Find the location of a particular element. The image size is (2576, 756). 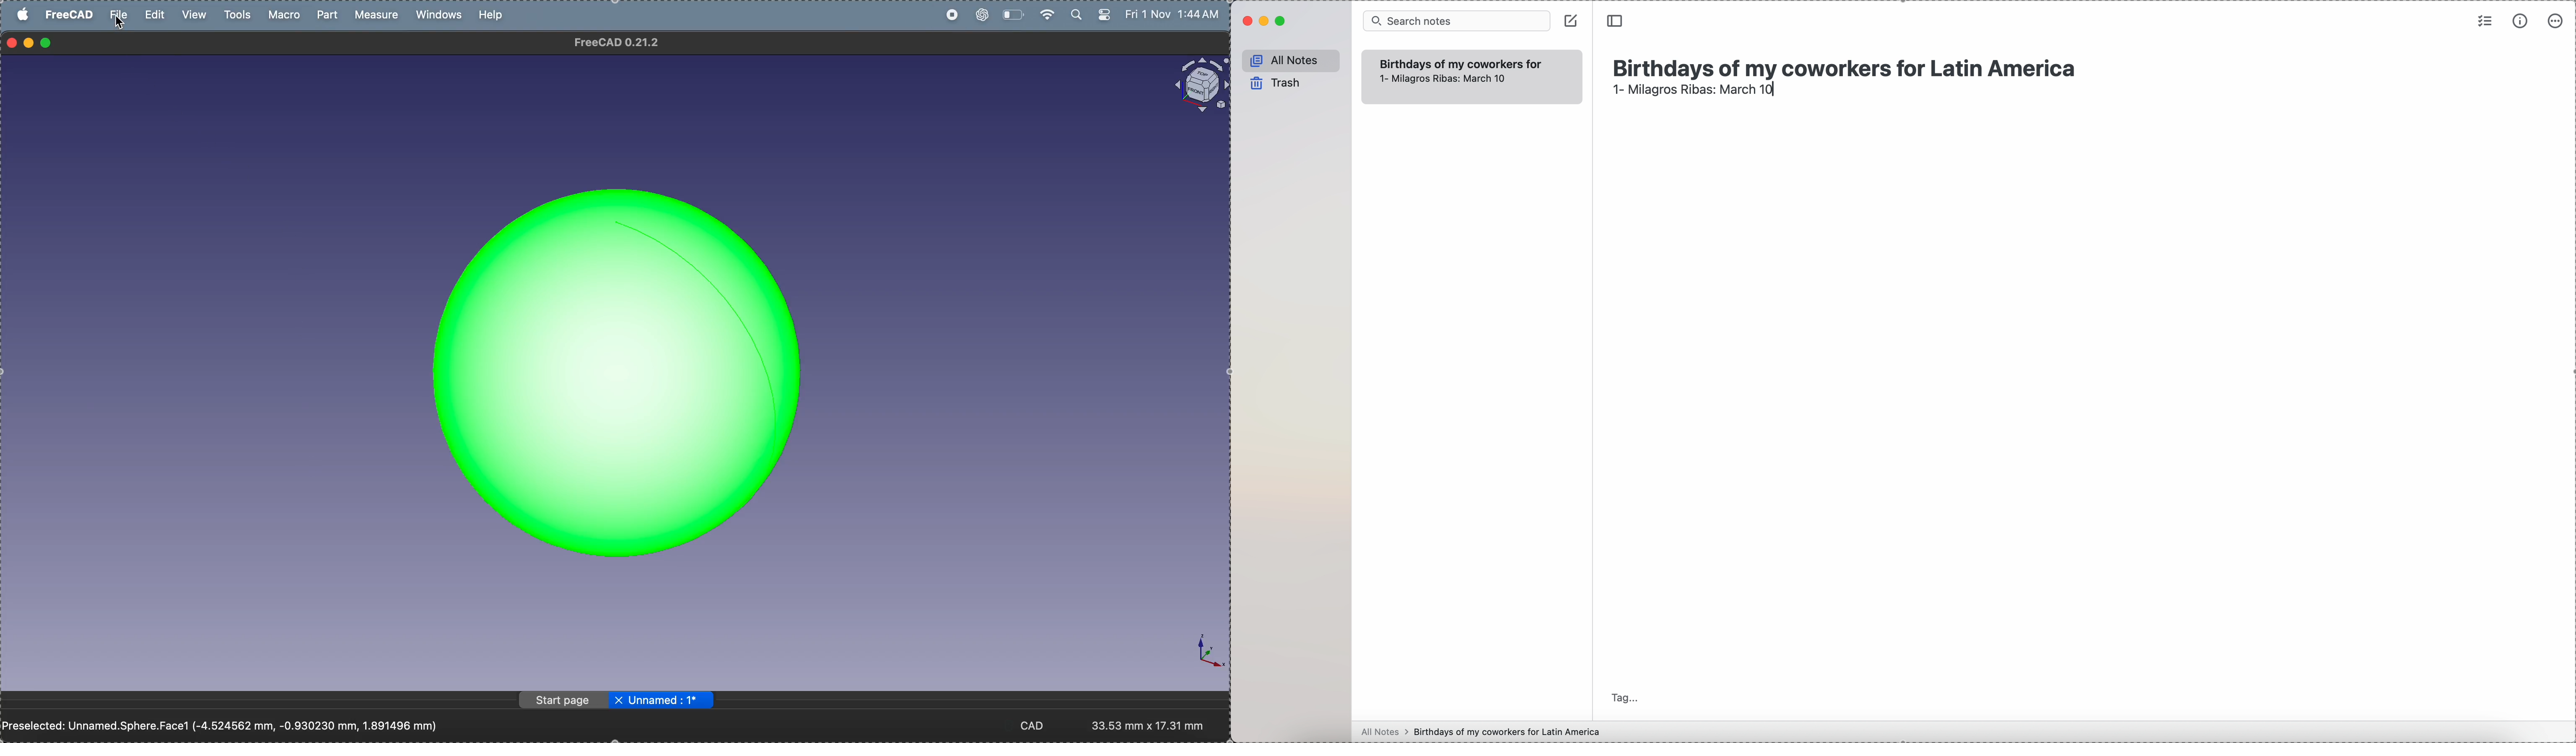

tools is located at coordinates (237, 15).